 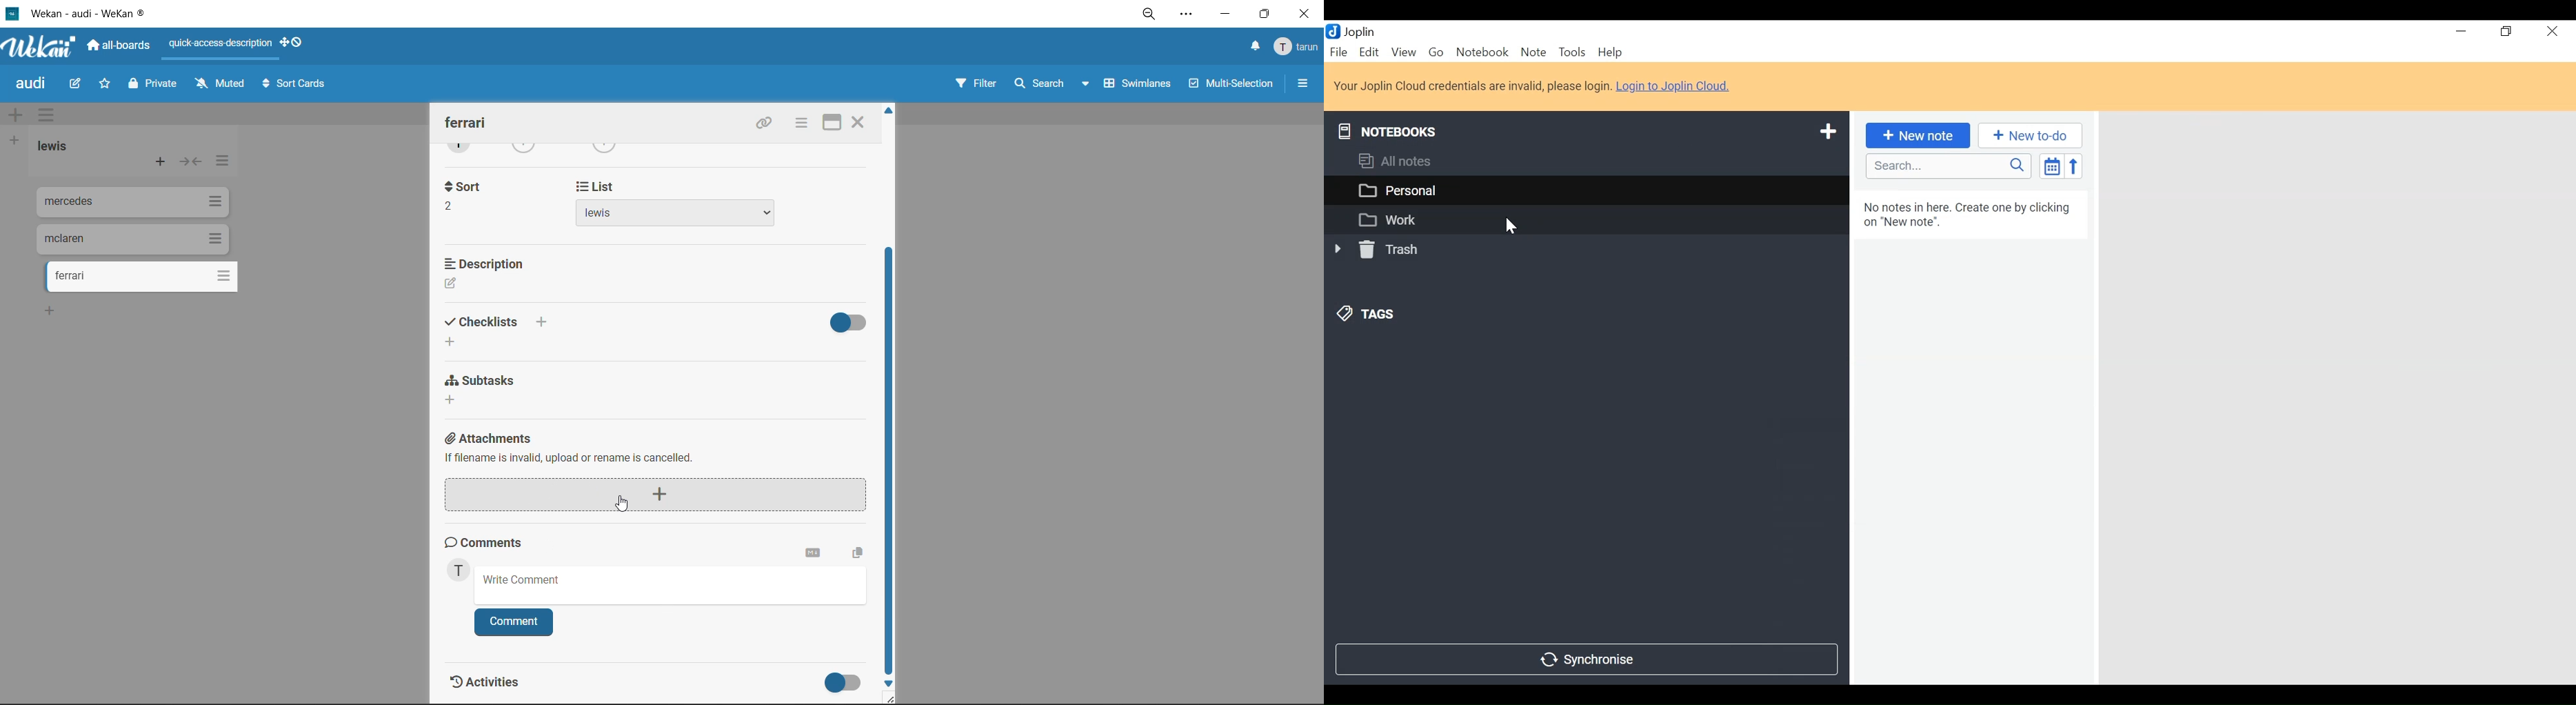 What do you see at coordinates (1364, 314) in the screenshot?
I see `Tags` at bounding box center [1364, 314].